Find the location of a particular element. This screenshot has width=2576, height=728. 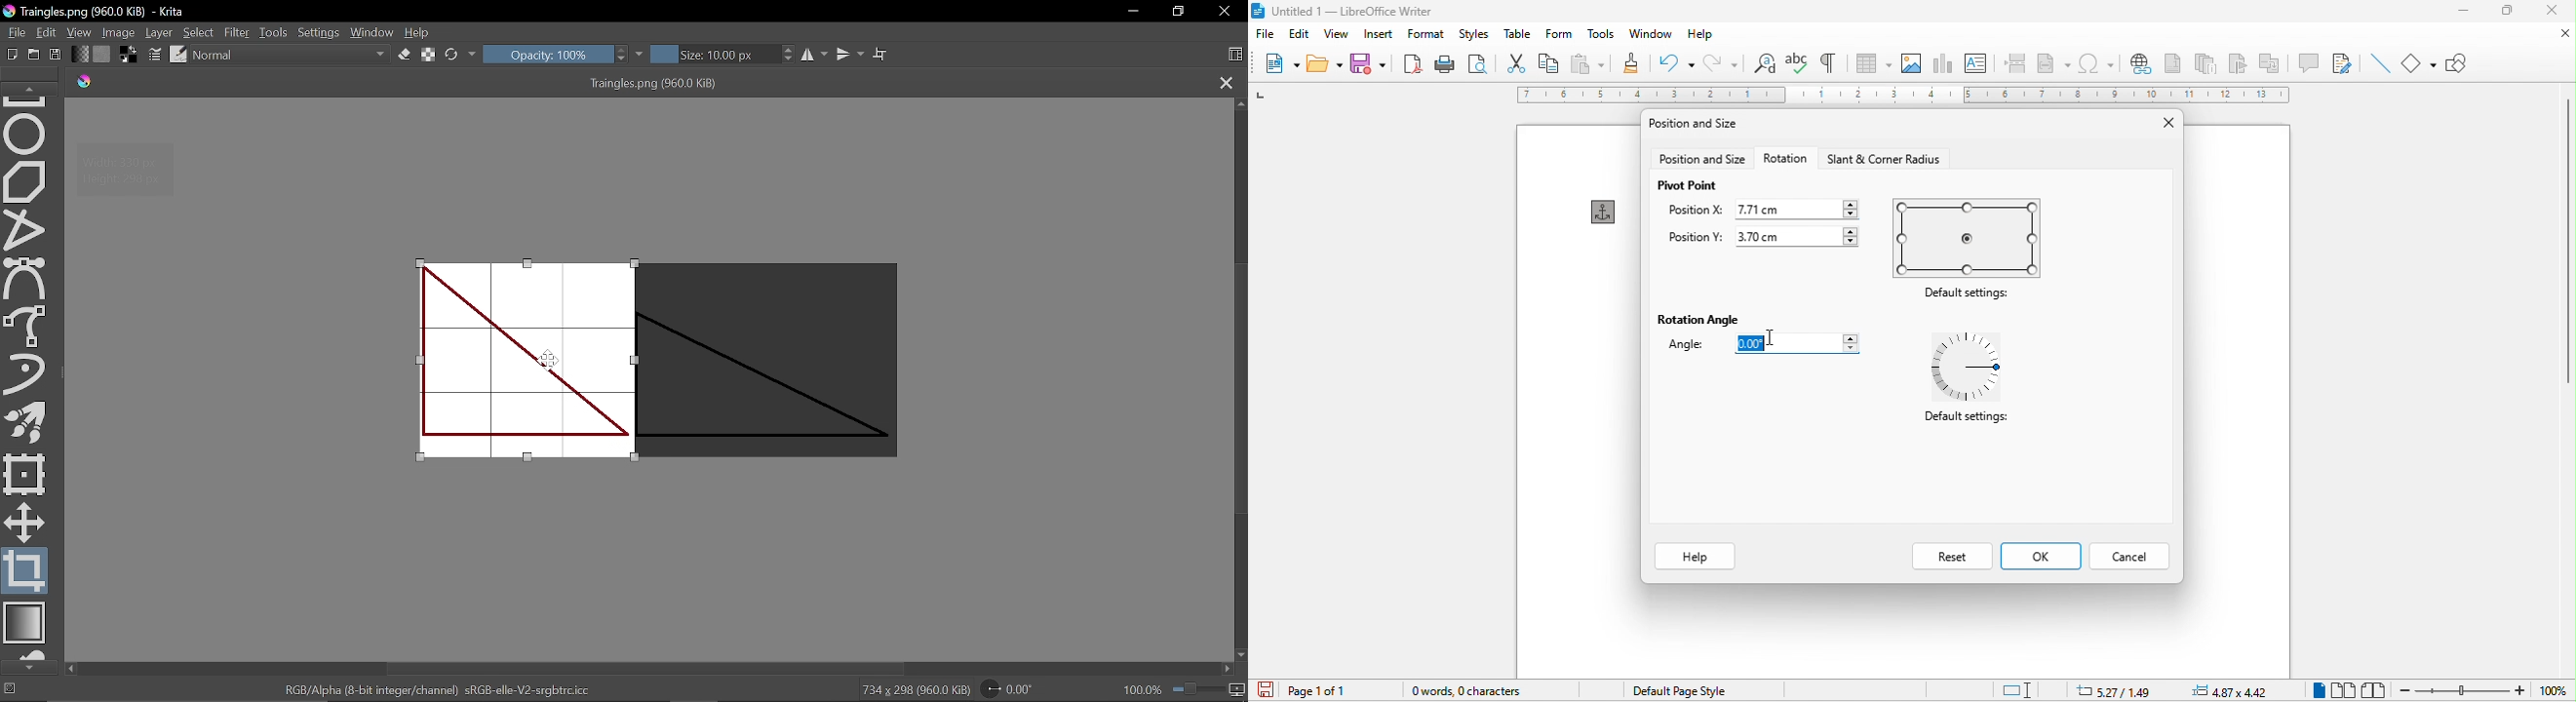

rotation angle is located at coordinates (1697, 317).